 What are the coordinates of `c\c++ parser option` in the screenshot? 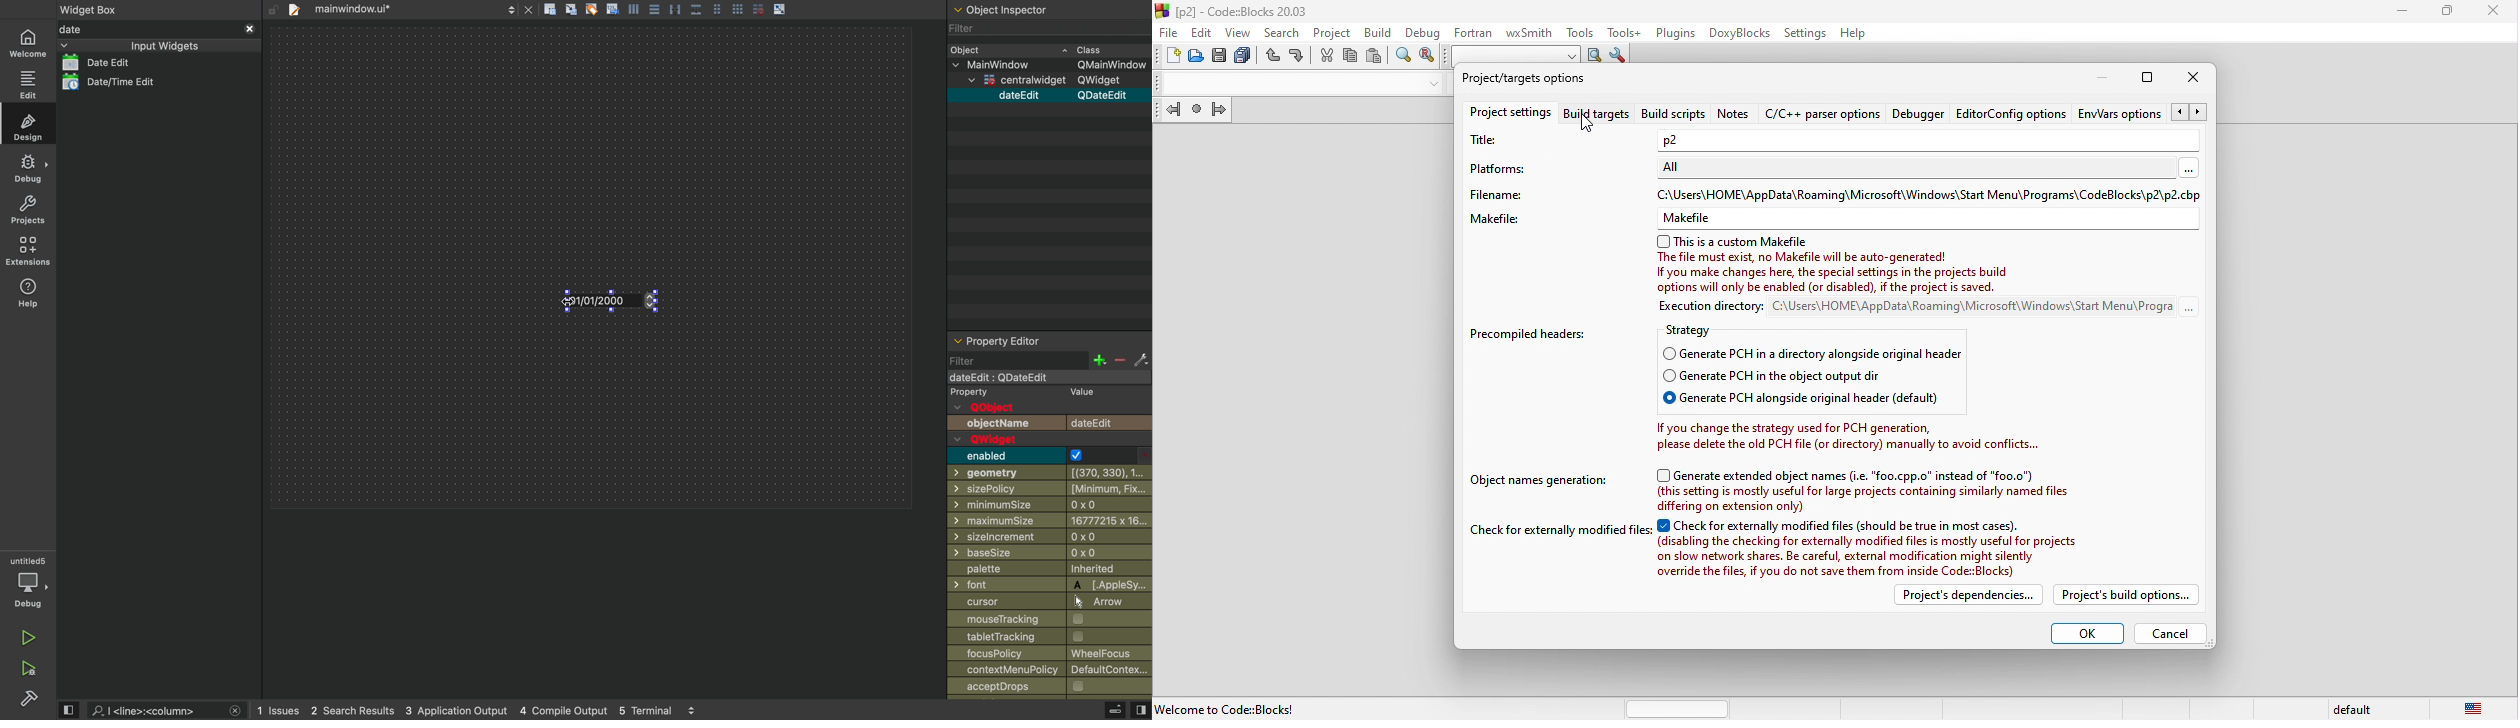 It's located at (1821, 116).